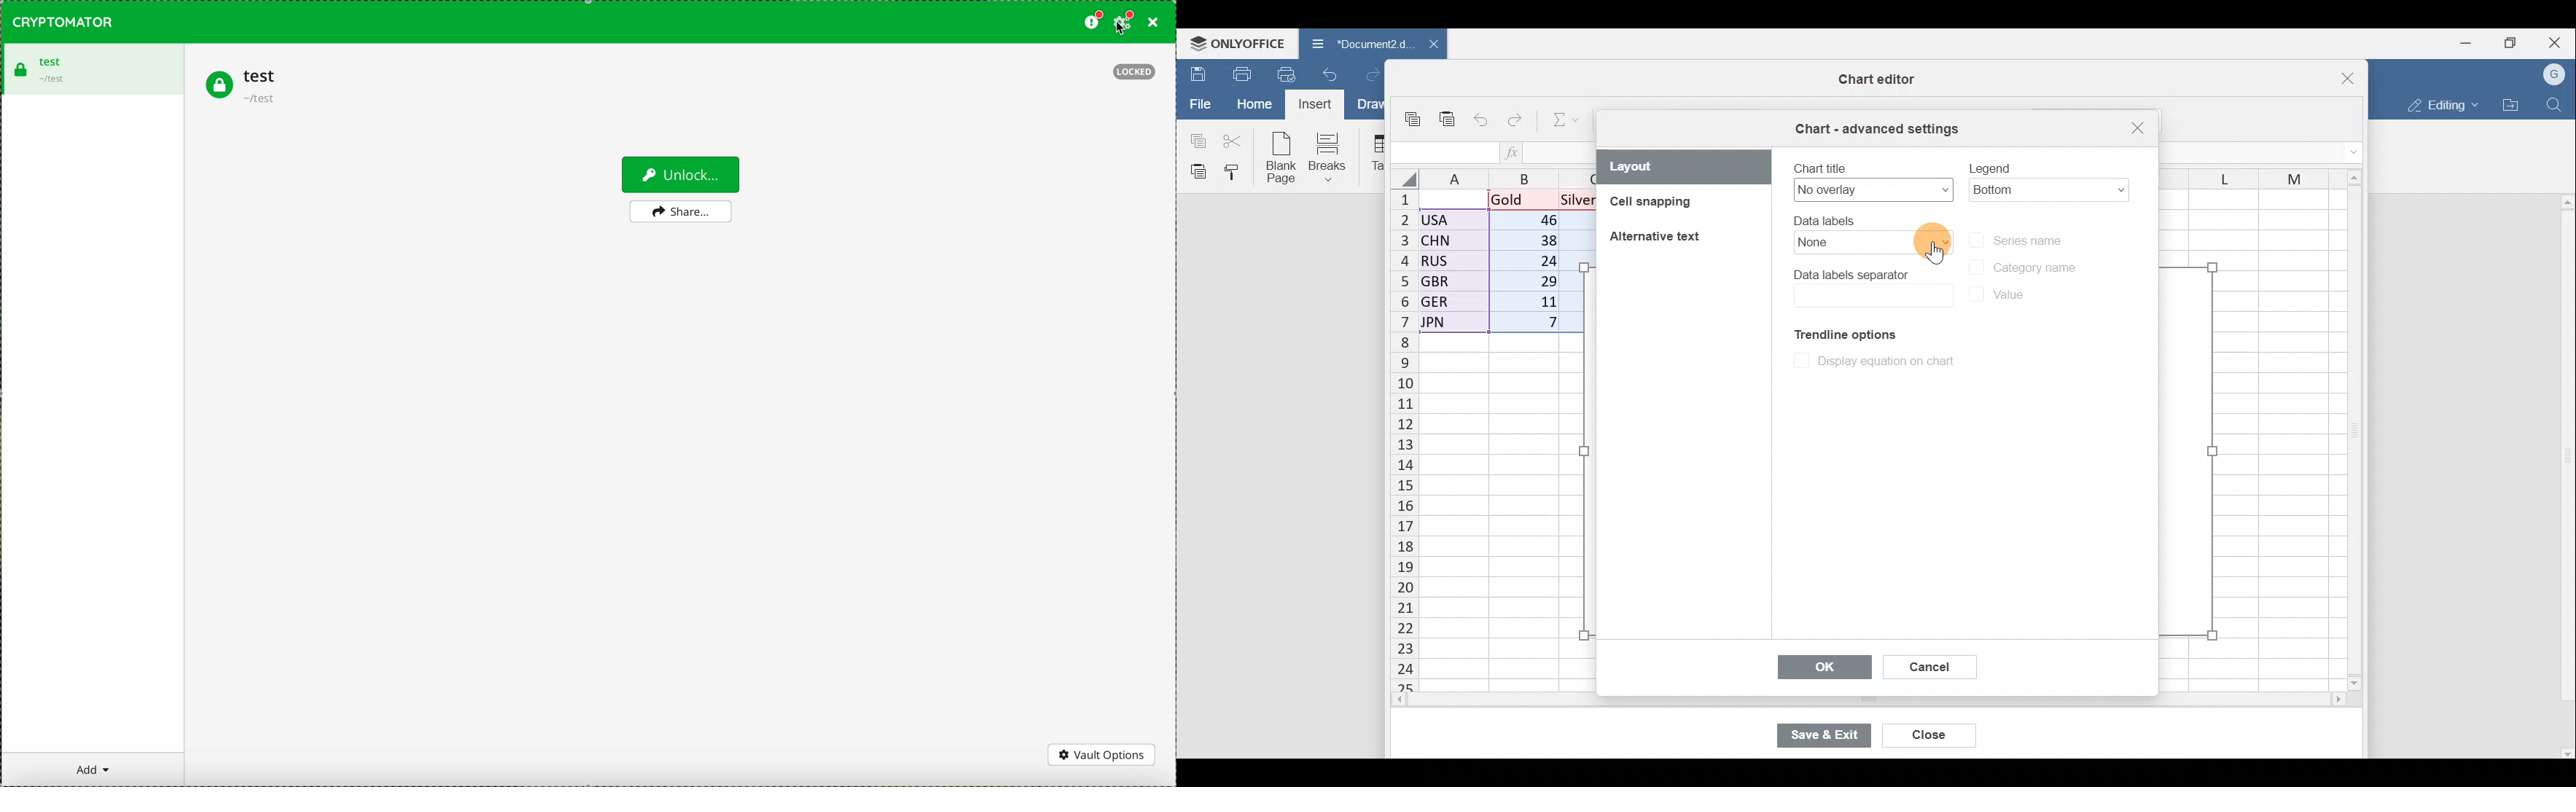 This screenshot has height=812, width=2576. Describe the element at coordinates (1823, 665) in the screenshot. I see `OK` at that location.